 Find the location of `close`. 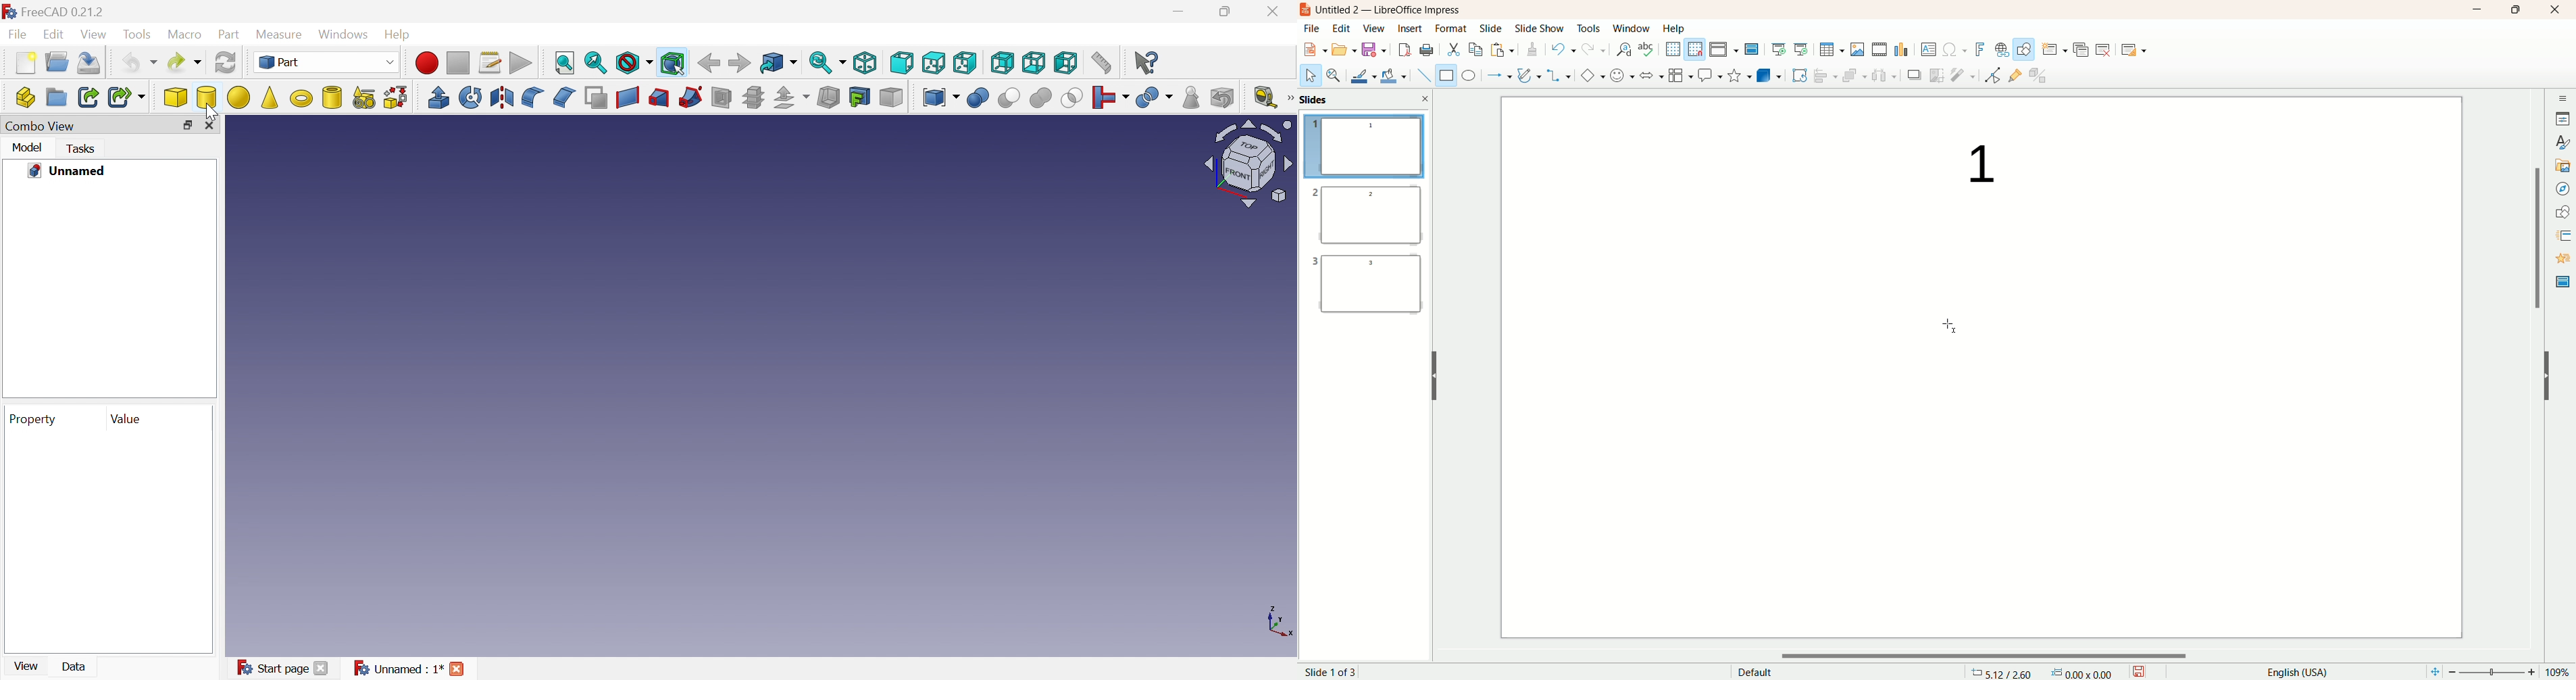

close is located at coordinates (2556, 11).